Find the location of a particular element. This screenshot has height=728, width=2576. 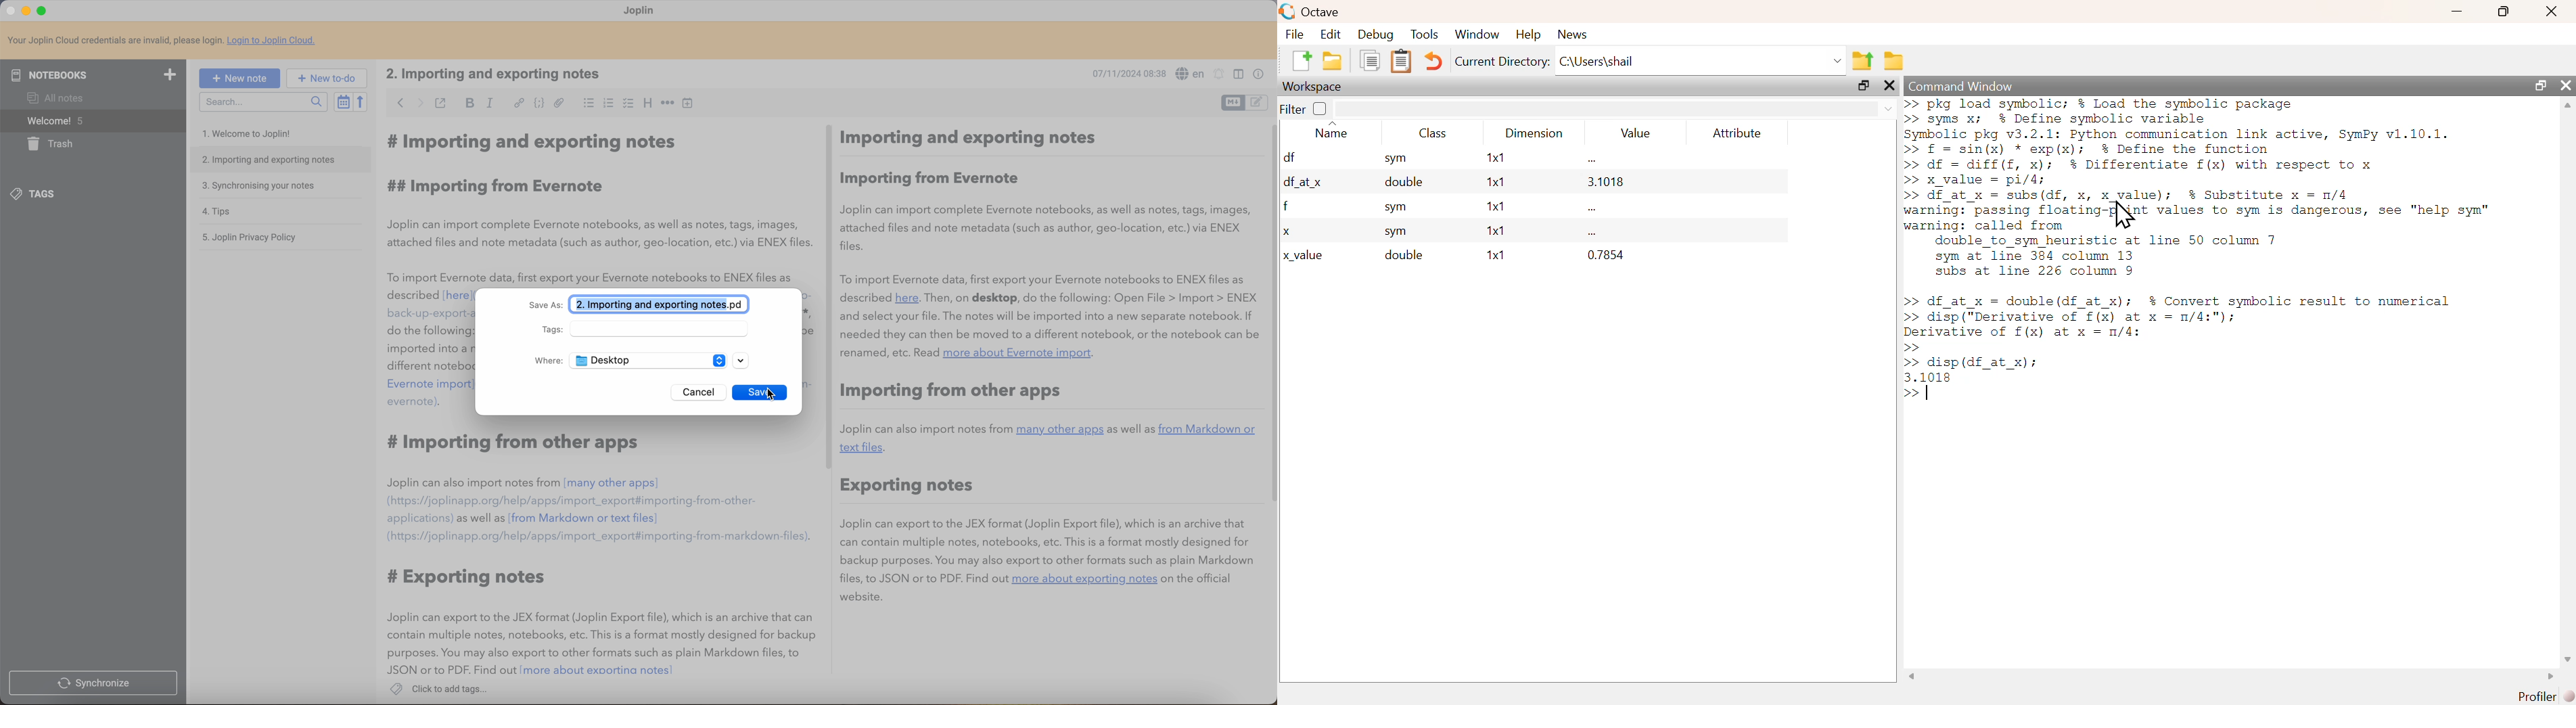

Undo is located at coordinates (1433, 61).